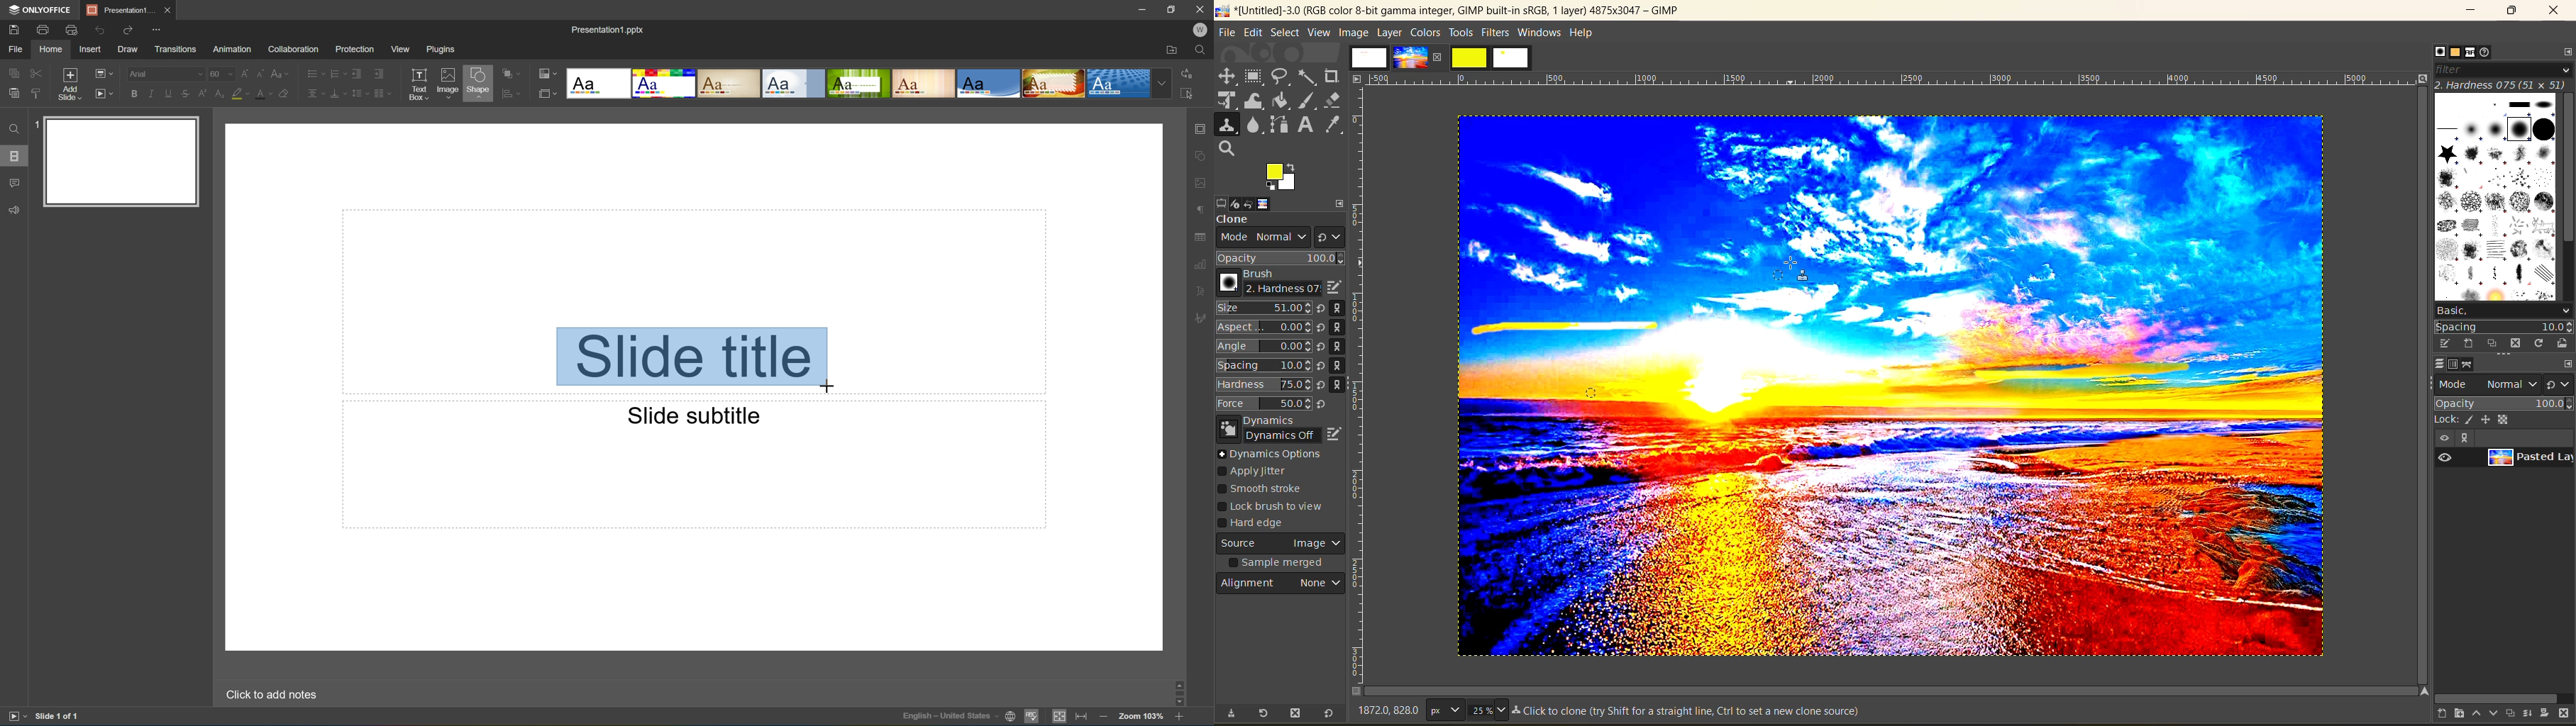 This screenshot has width=2576, height=728. Describe the element at coordinates (314, 93) in the screenshot. I see `Horizontally align` at that location.